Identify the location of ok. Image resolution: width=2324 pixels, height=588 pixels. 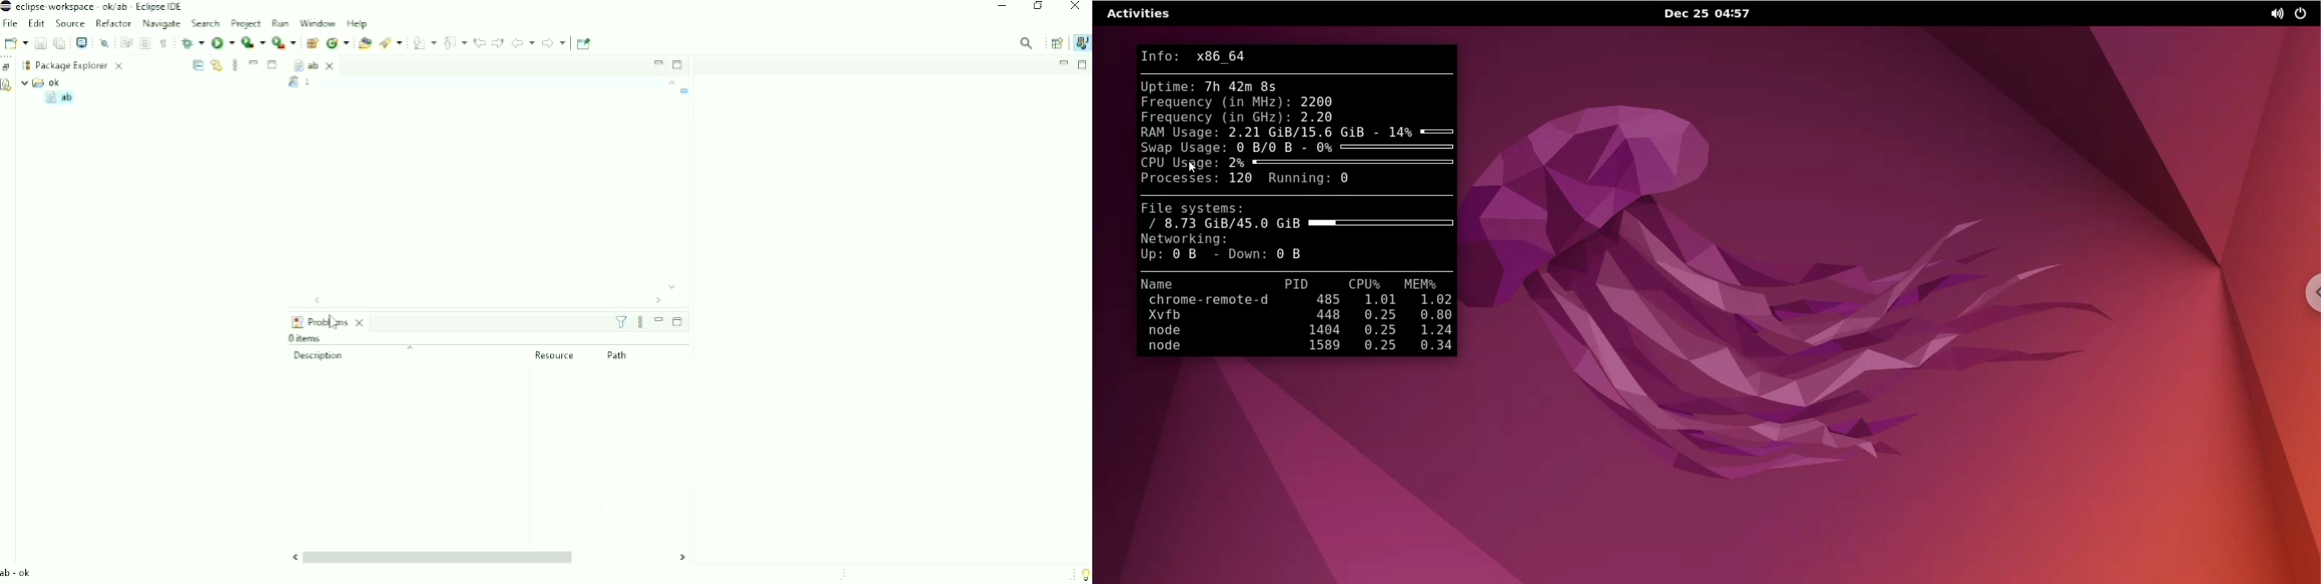
(42, 82).